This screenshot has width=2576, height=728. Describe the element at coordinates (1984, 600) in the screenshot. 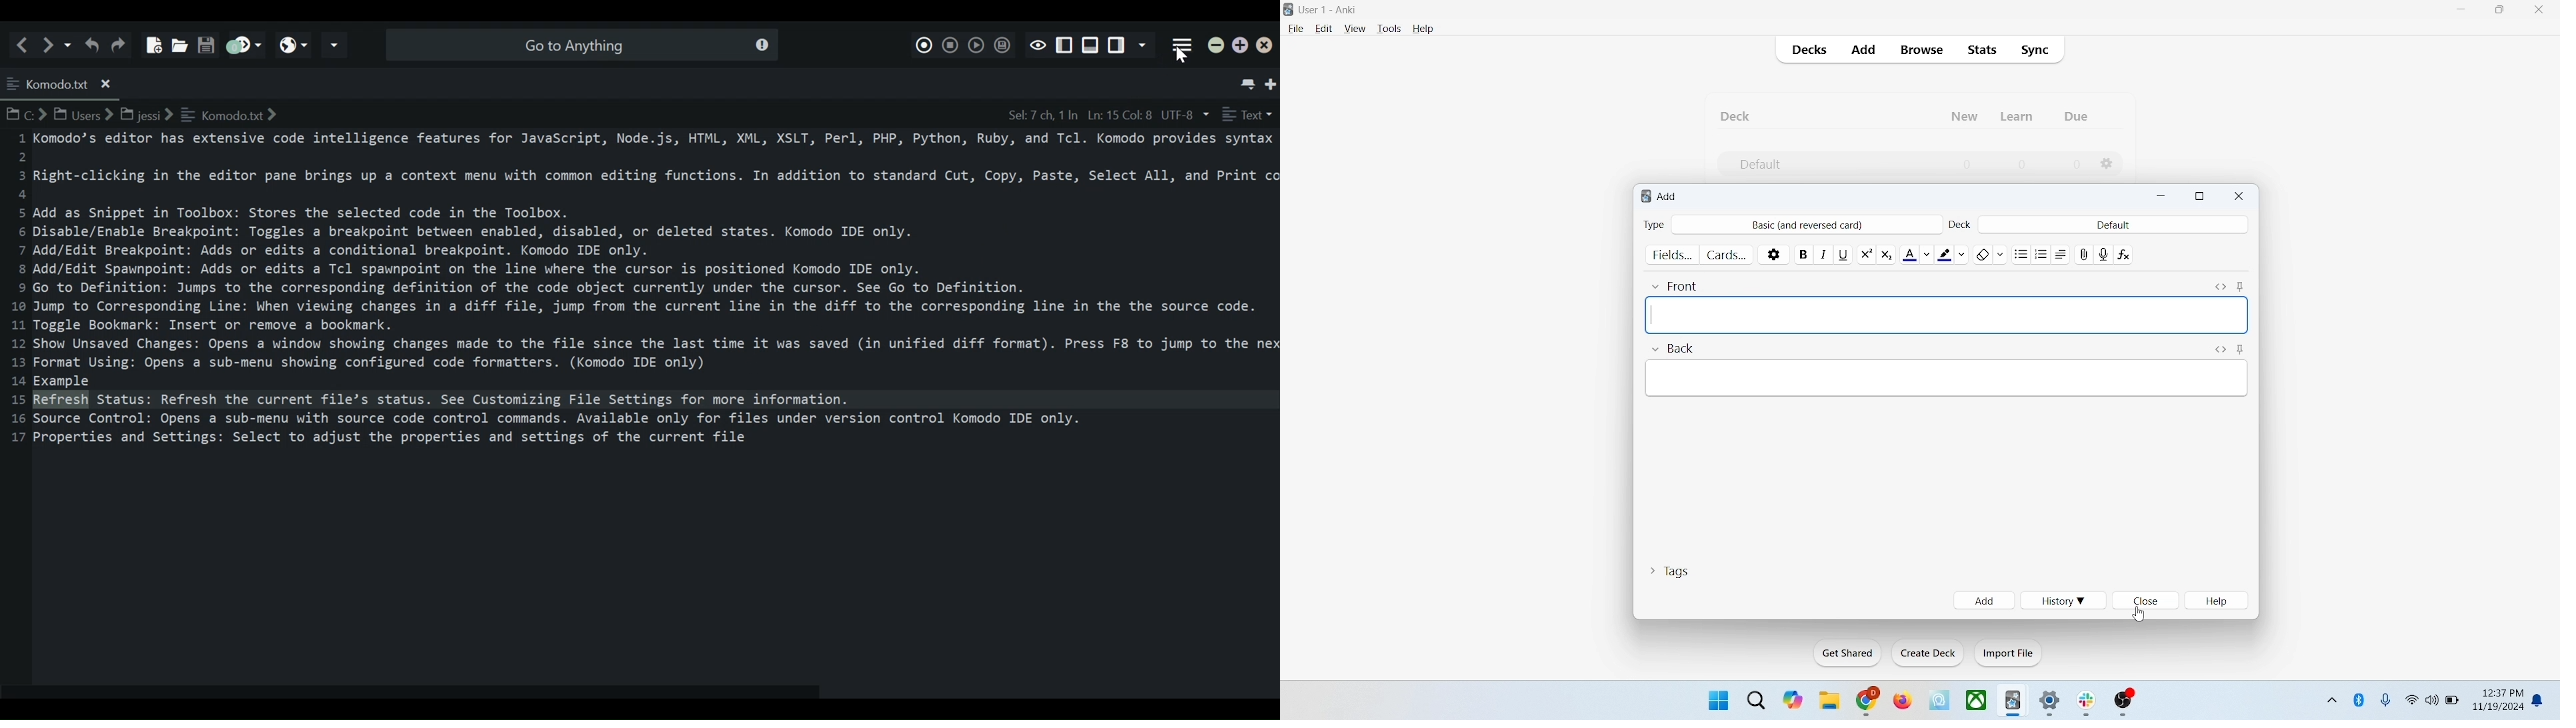

I see `add` at that location.